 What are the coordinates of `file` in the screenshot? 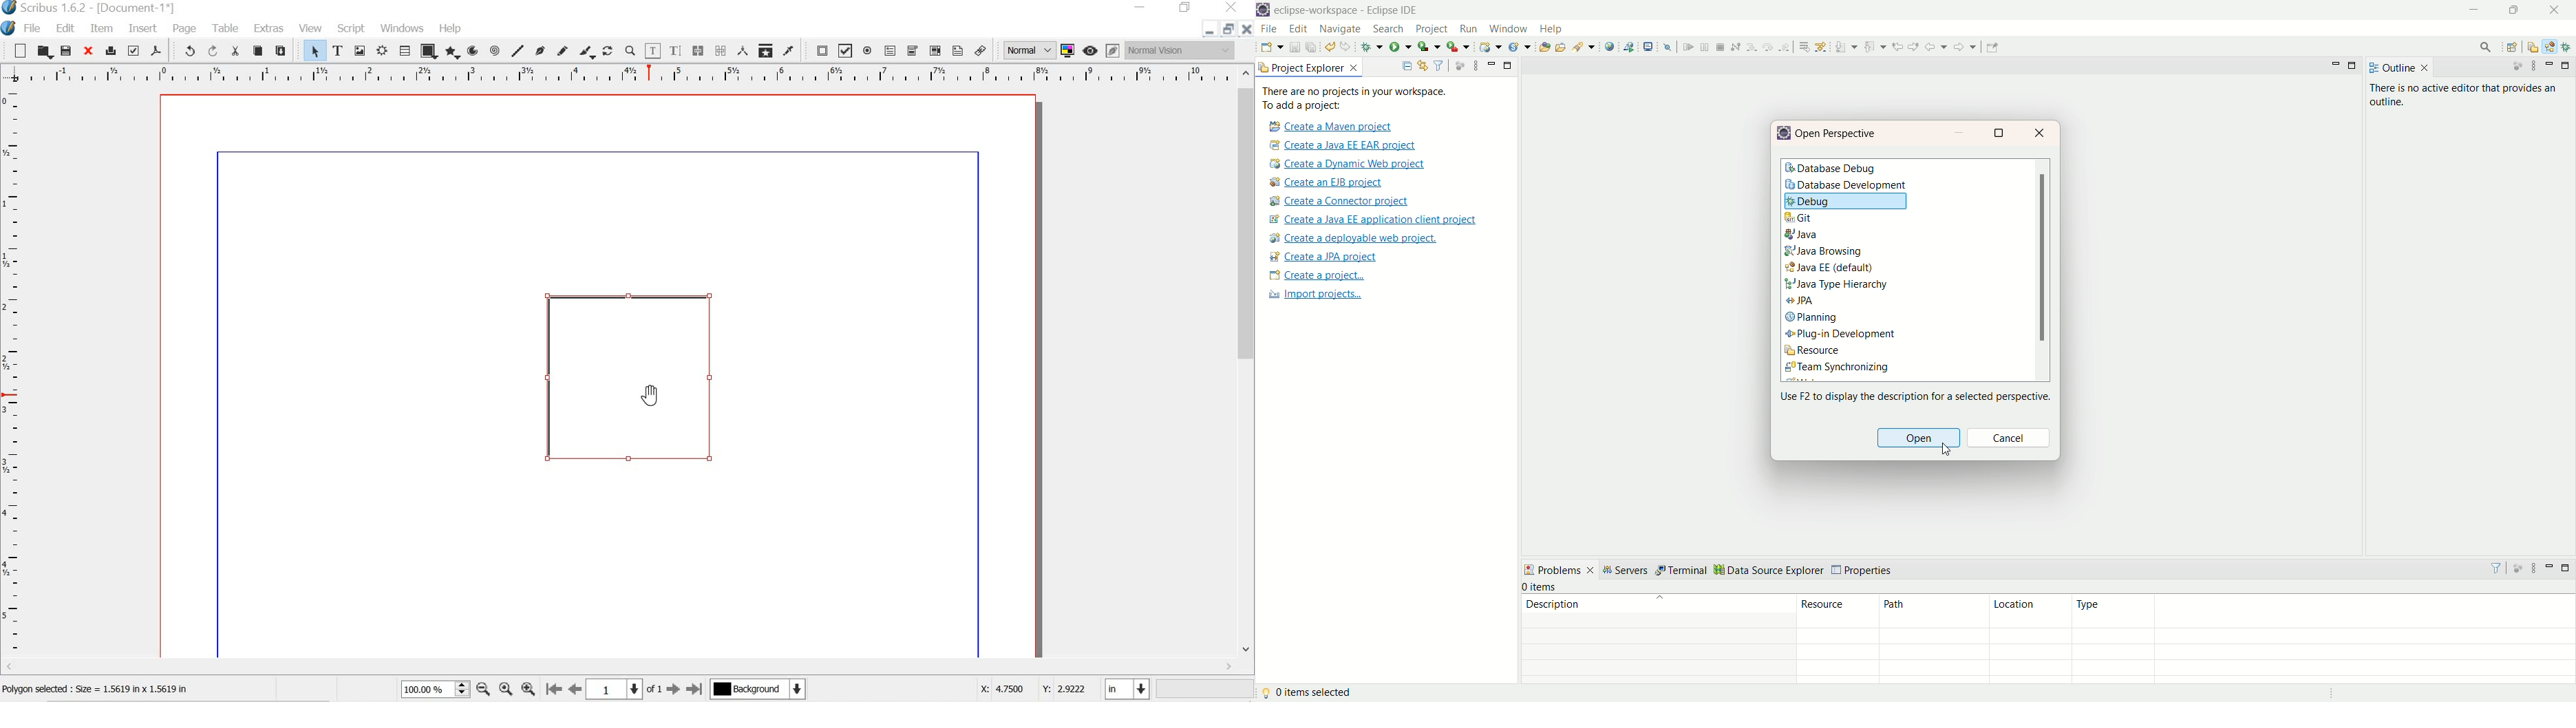 It's located at (1269, 29).